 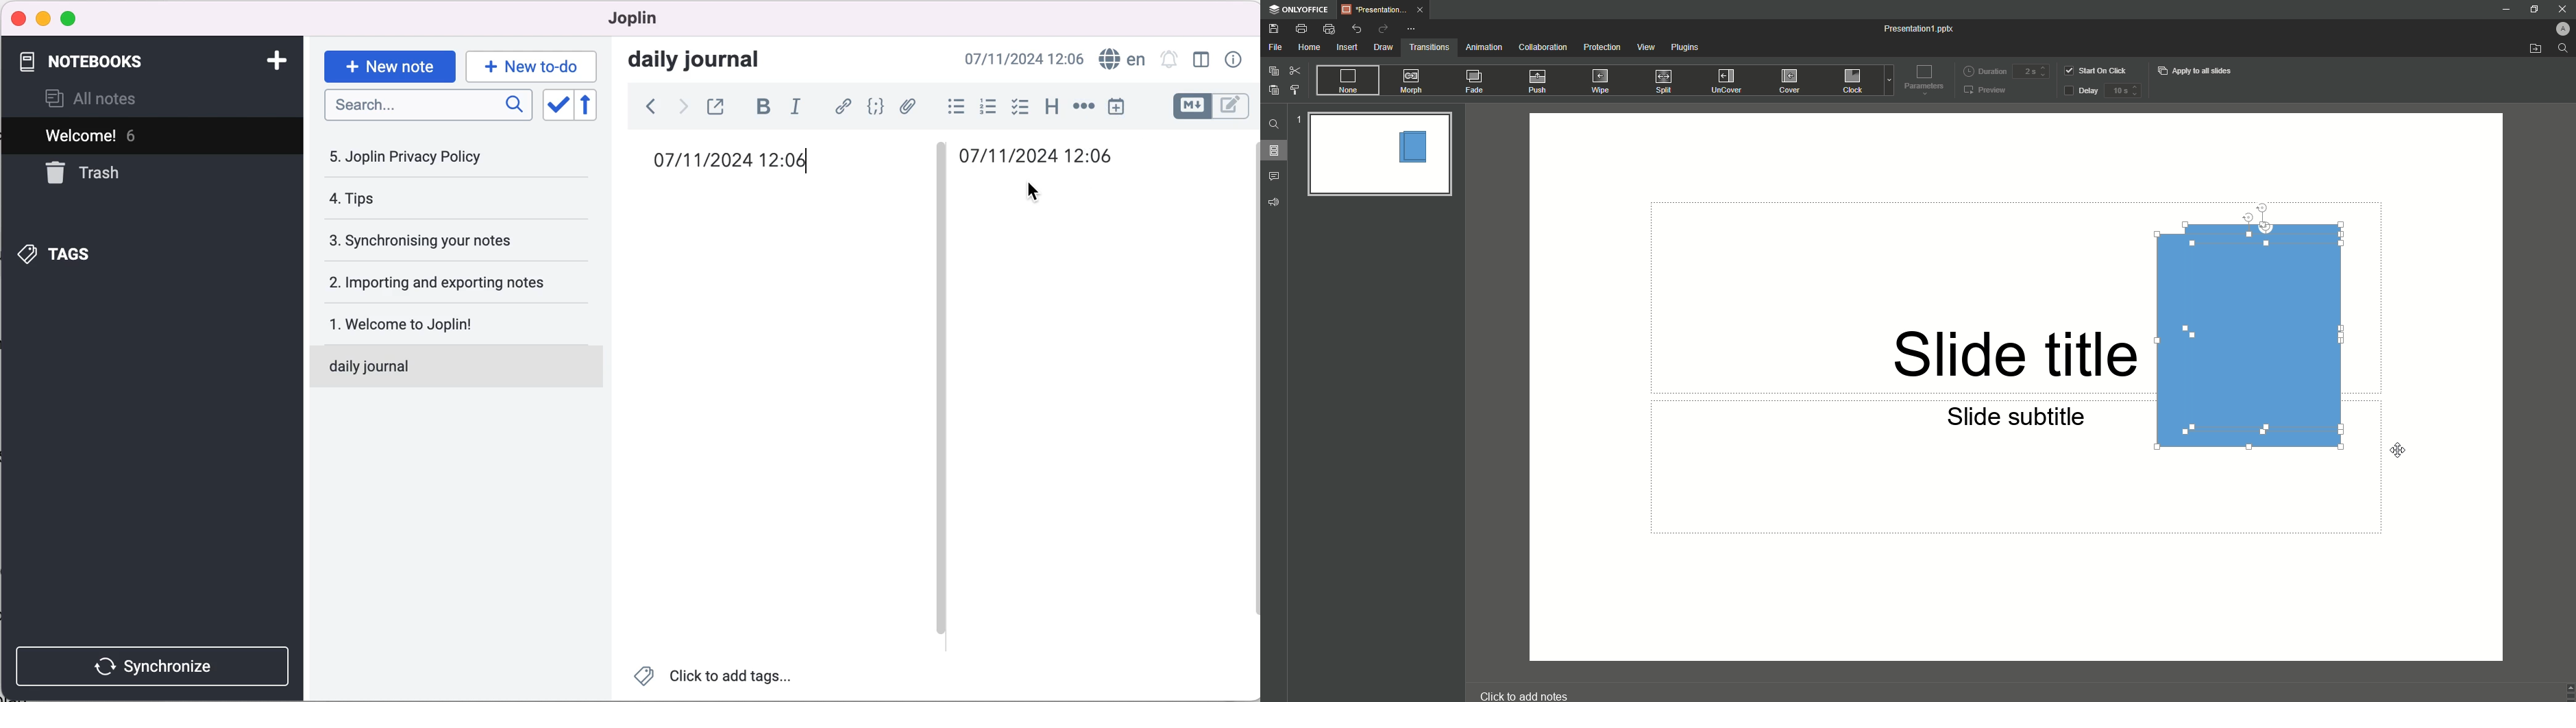 What do you see at coordinates (1212, 105) in the screenshot?
I see `toggle editor` at bounding box center [1212, 105].